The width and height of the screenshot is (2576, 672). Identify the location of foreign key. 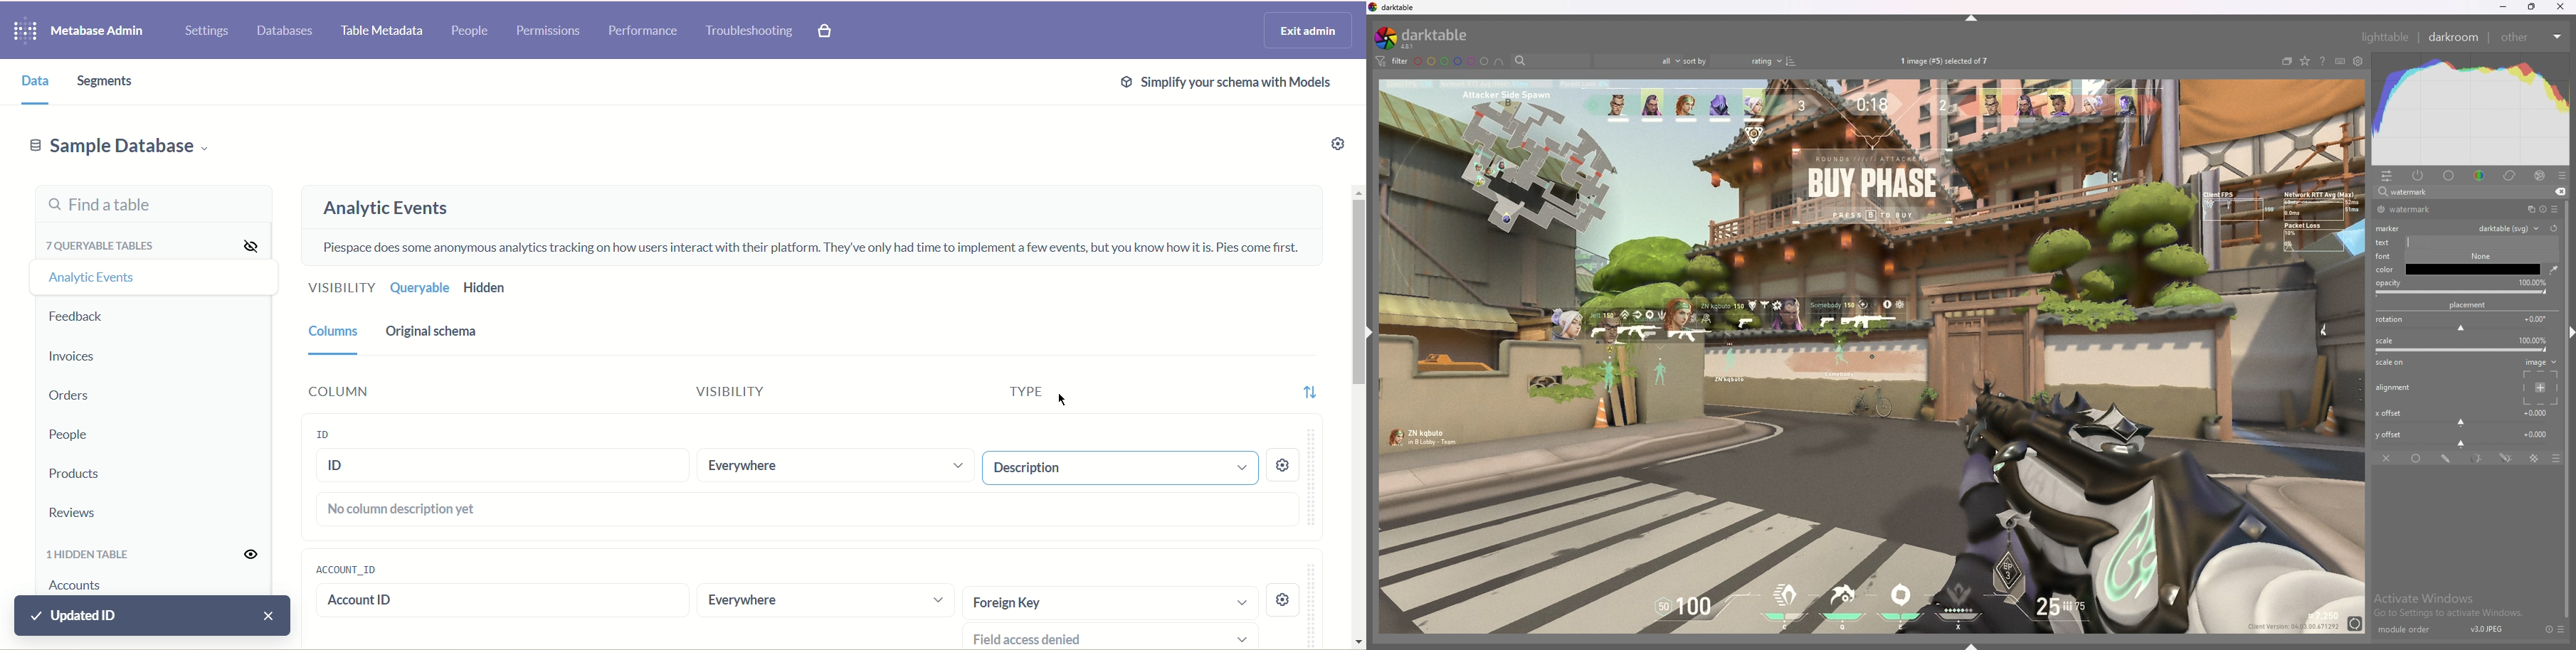
(1109, 602).